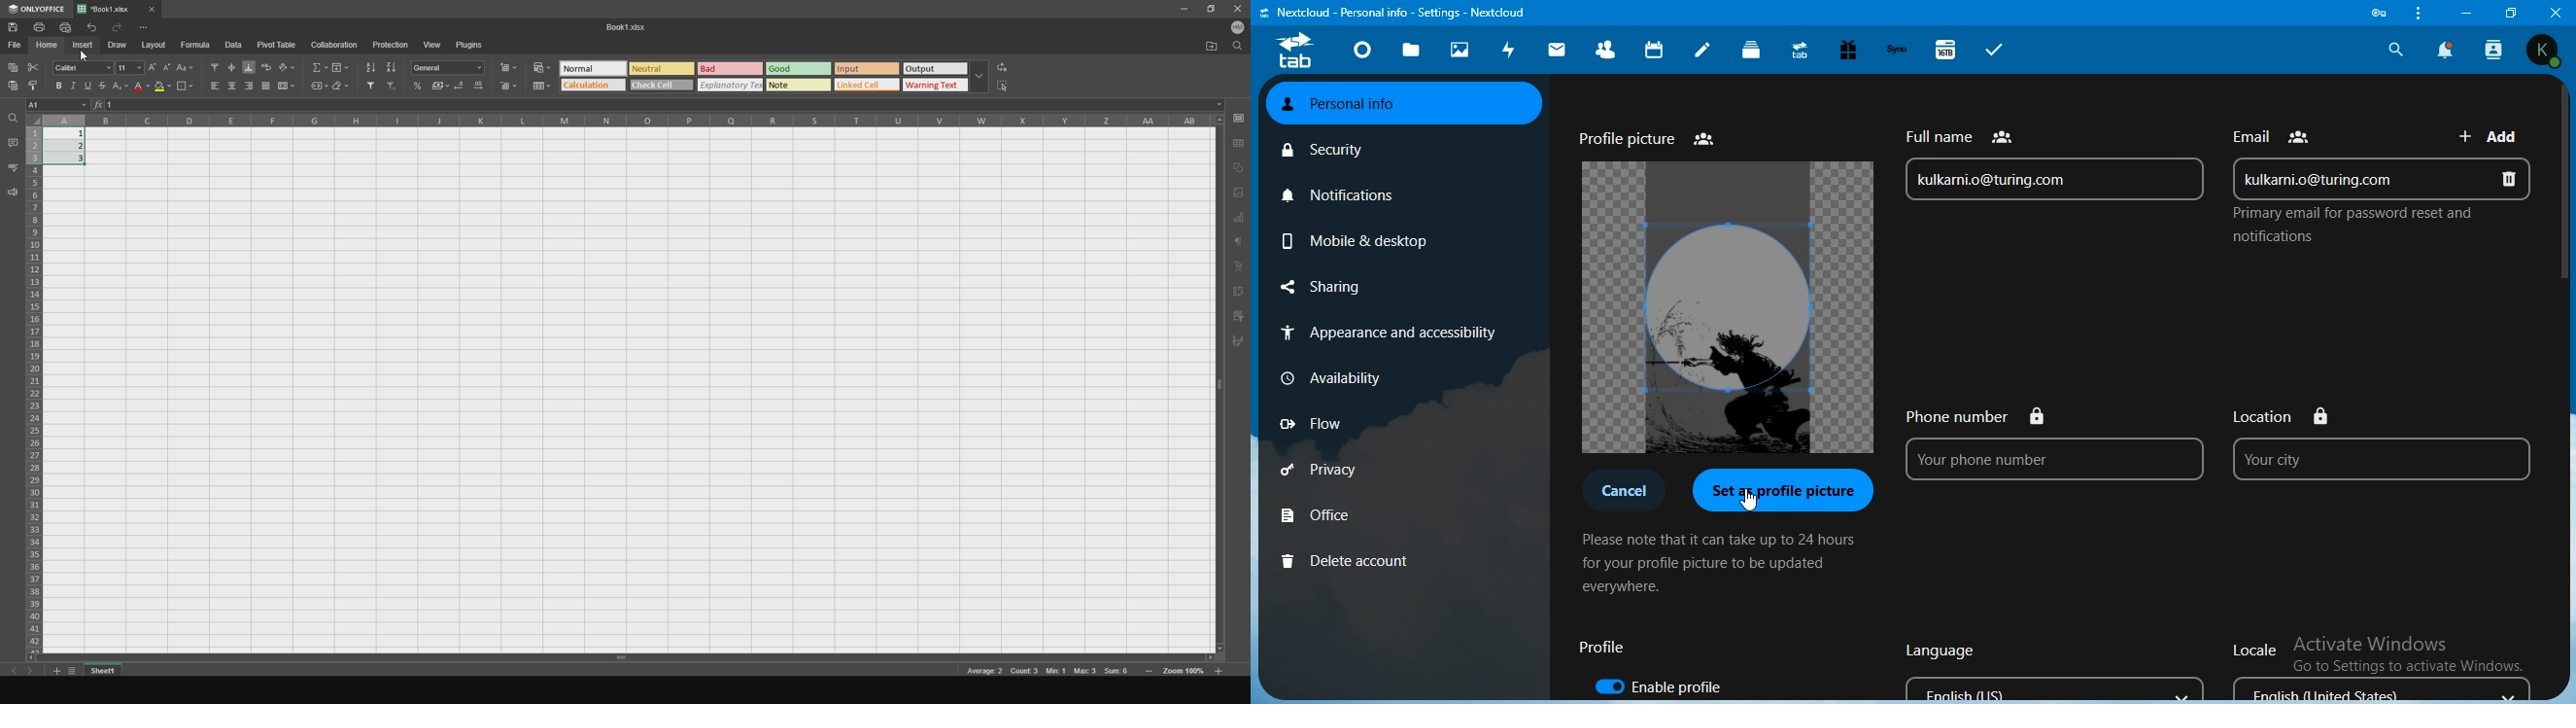  What do you see at coordinates (1719, 566) in the screenshot?
I see `Please note that it can take up to 24 hot
for your profile picture to be updated
everywhere.` at bounding box center [1719, 566].